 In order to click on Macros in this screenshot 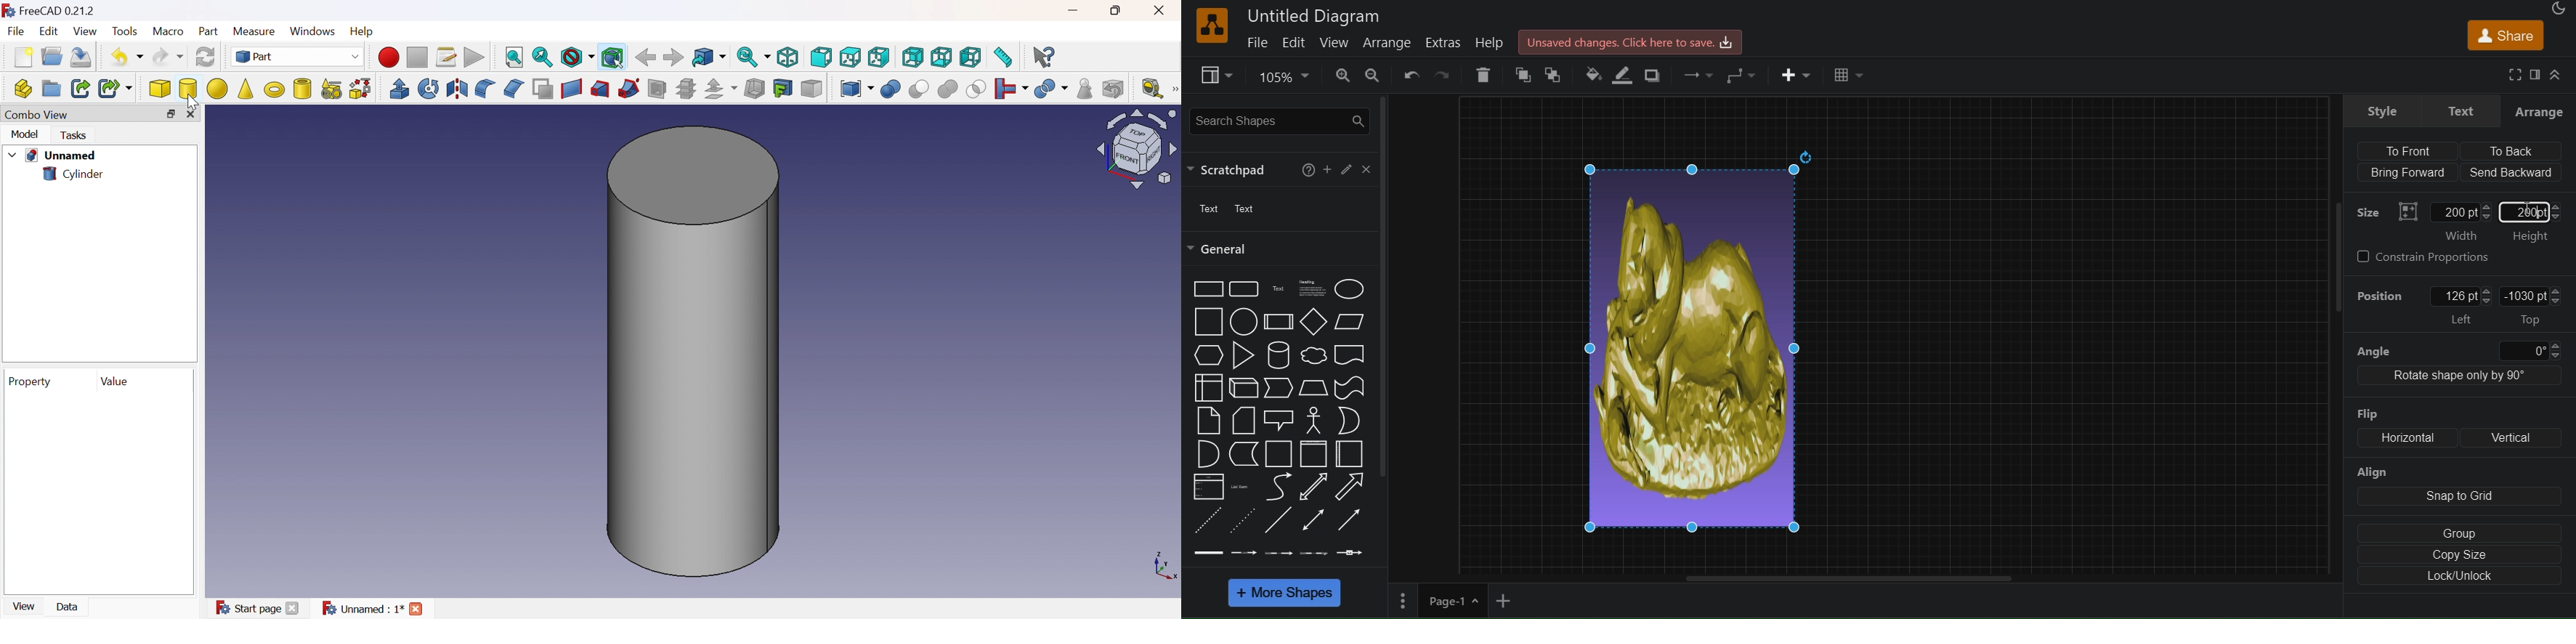, I will do `click(446, 58)`.